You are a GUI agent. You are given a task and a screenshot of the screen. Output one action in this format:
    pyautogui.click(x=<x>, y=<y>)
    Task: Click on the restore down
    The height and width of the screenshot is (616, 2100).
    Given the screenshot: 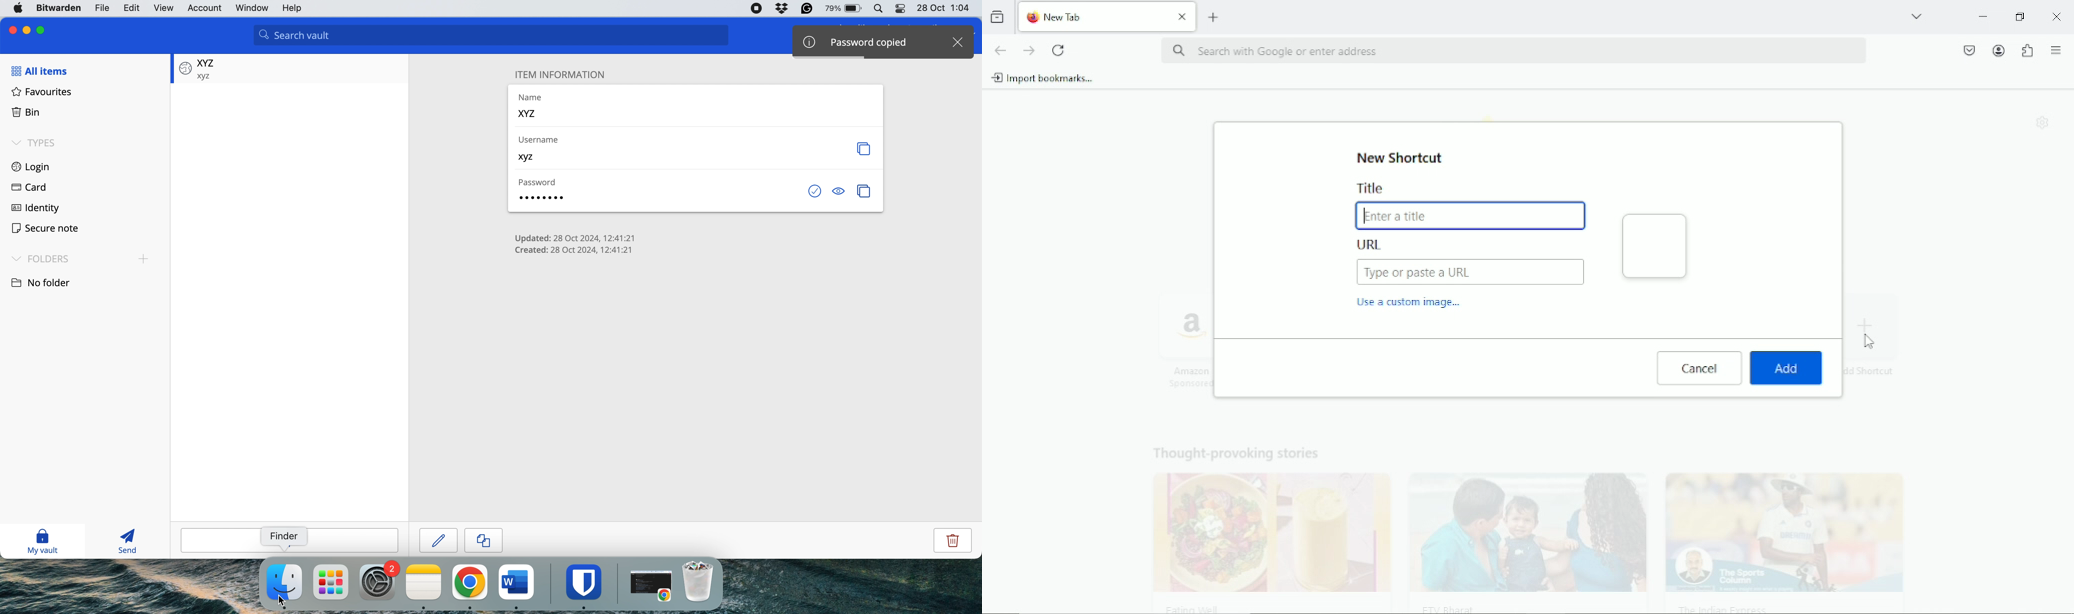 What is the action you would take?
    pyautogui.click(x=2021, y=16)
    